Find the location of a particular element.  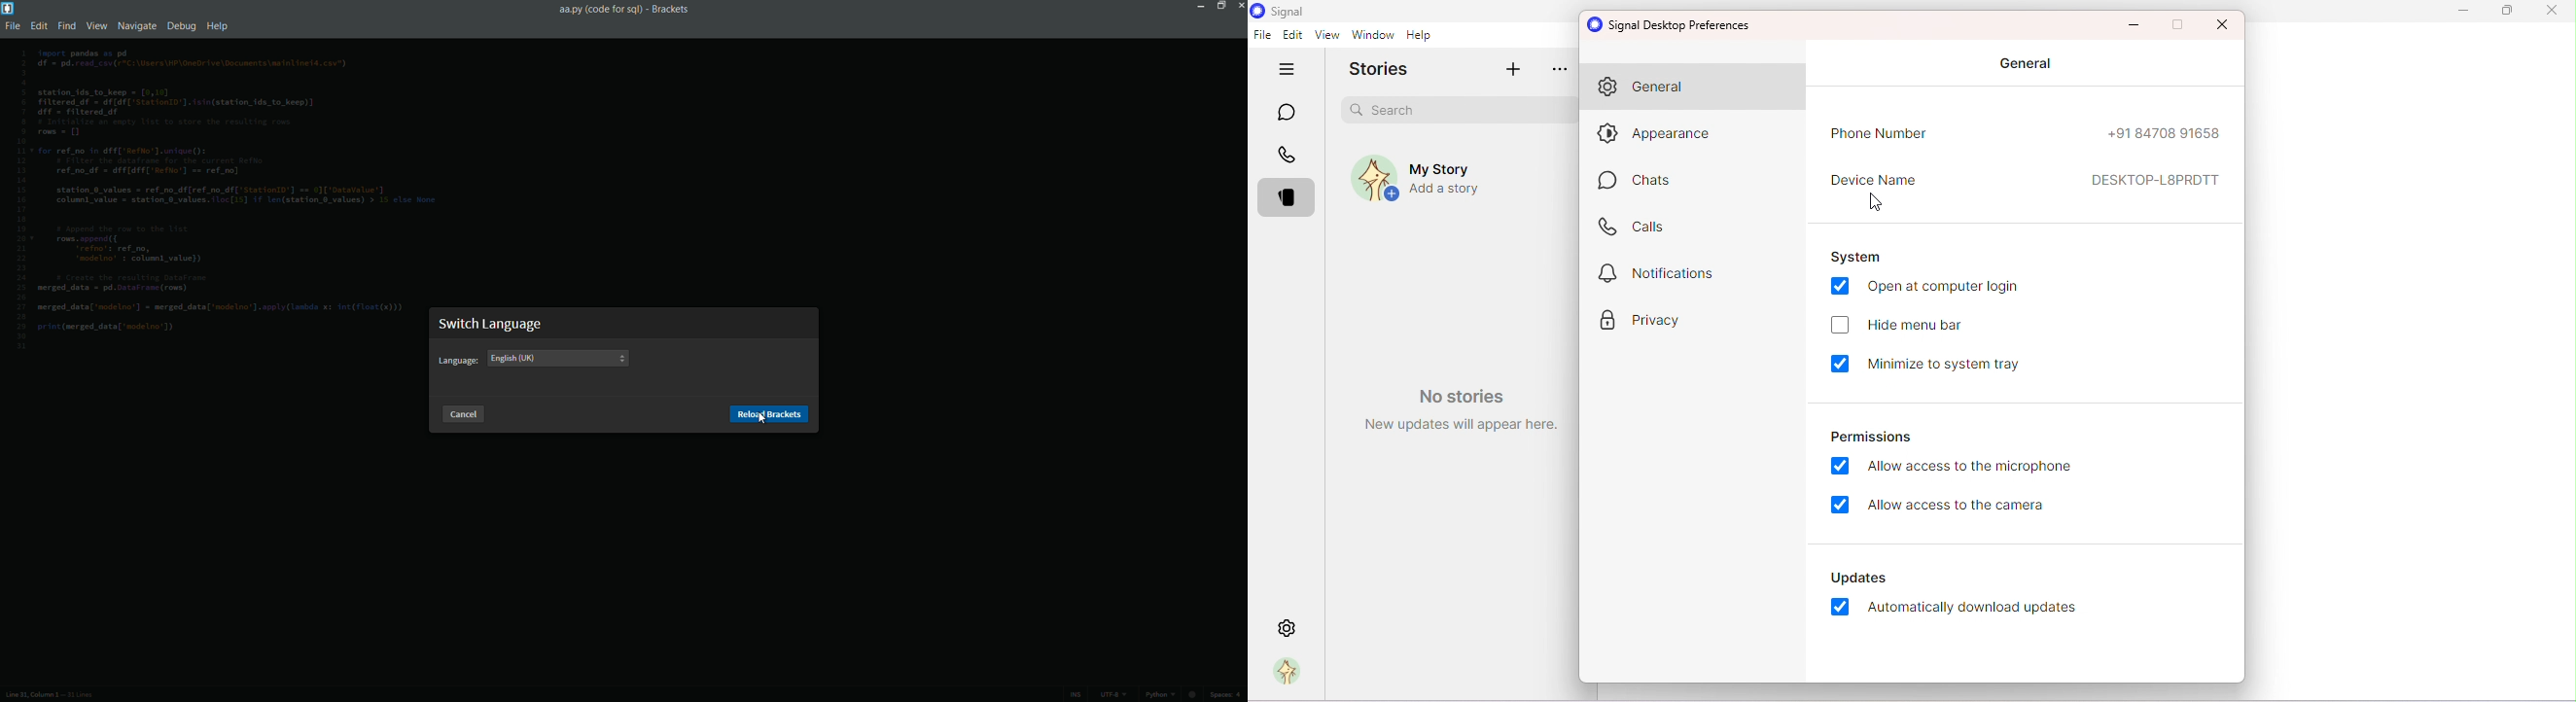

Edit is located at coordinates (1294, 37).